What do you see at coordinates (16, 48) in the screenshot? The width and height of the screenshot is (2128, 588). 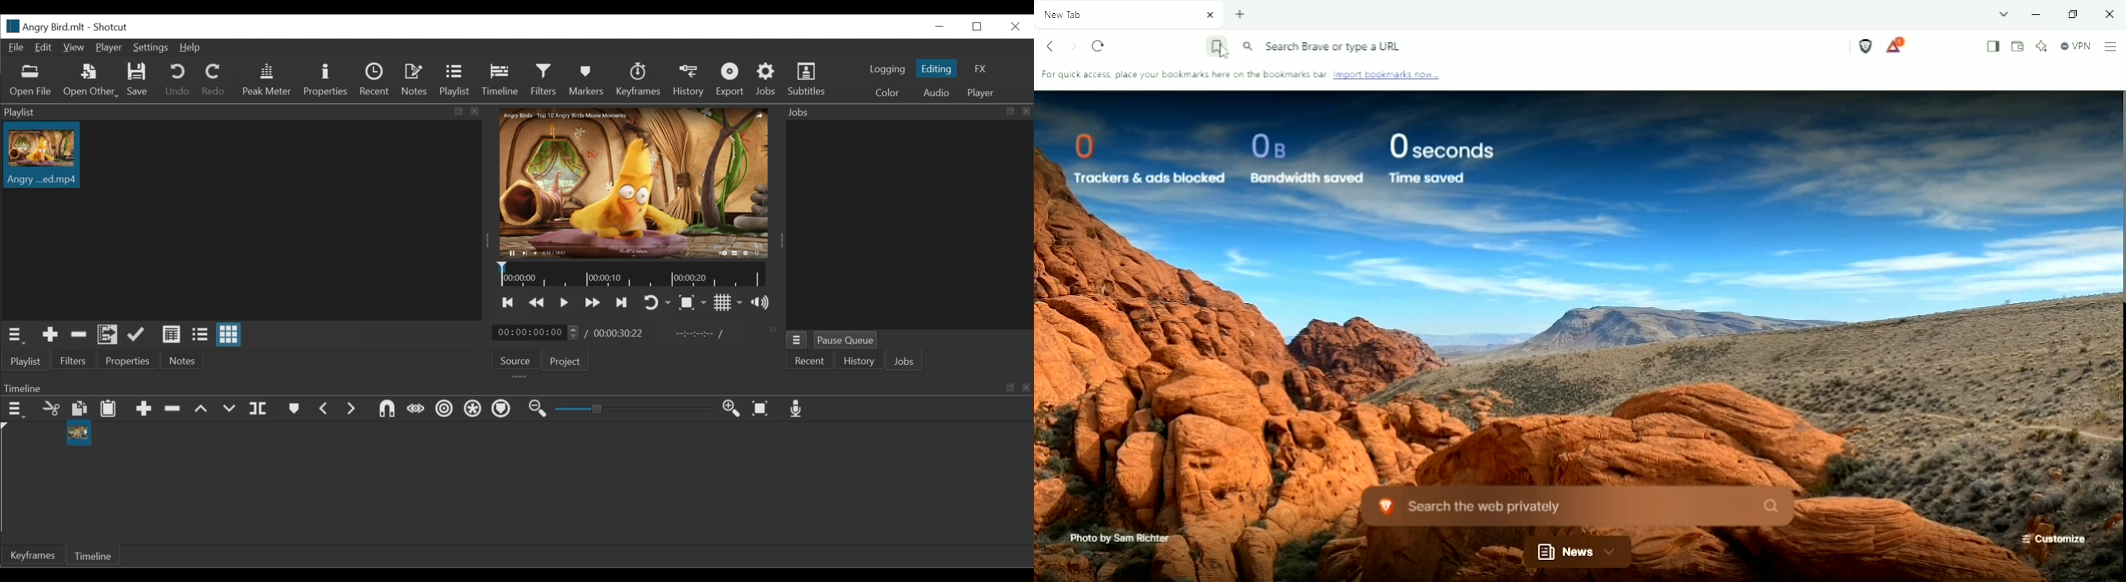 I see `File` at bounding box center [16, 48].